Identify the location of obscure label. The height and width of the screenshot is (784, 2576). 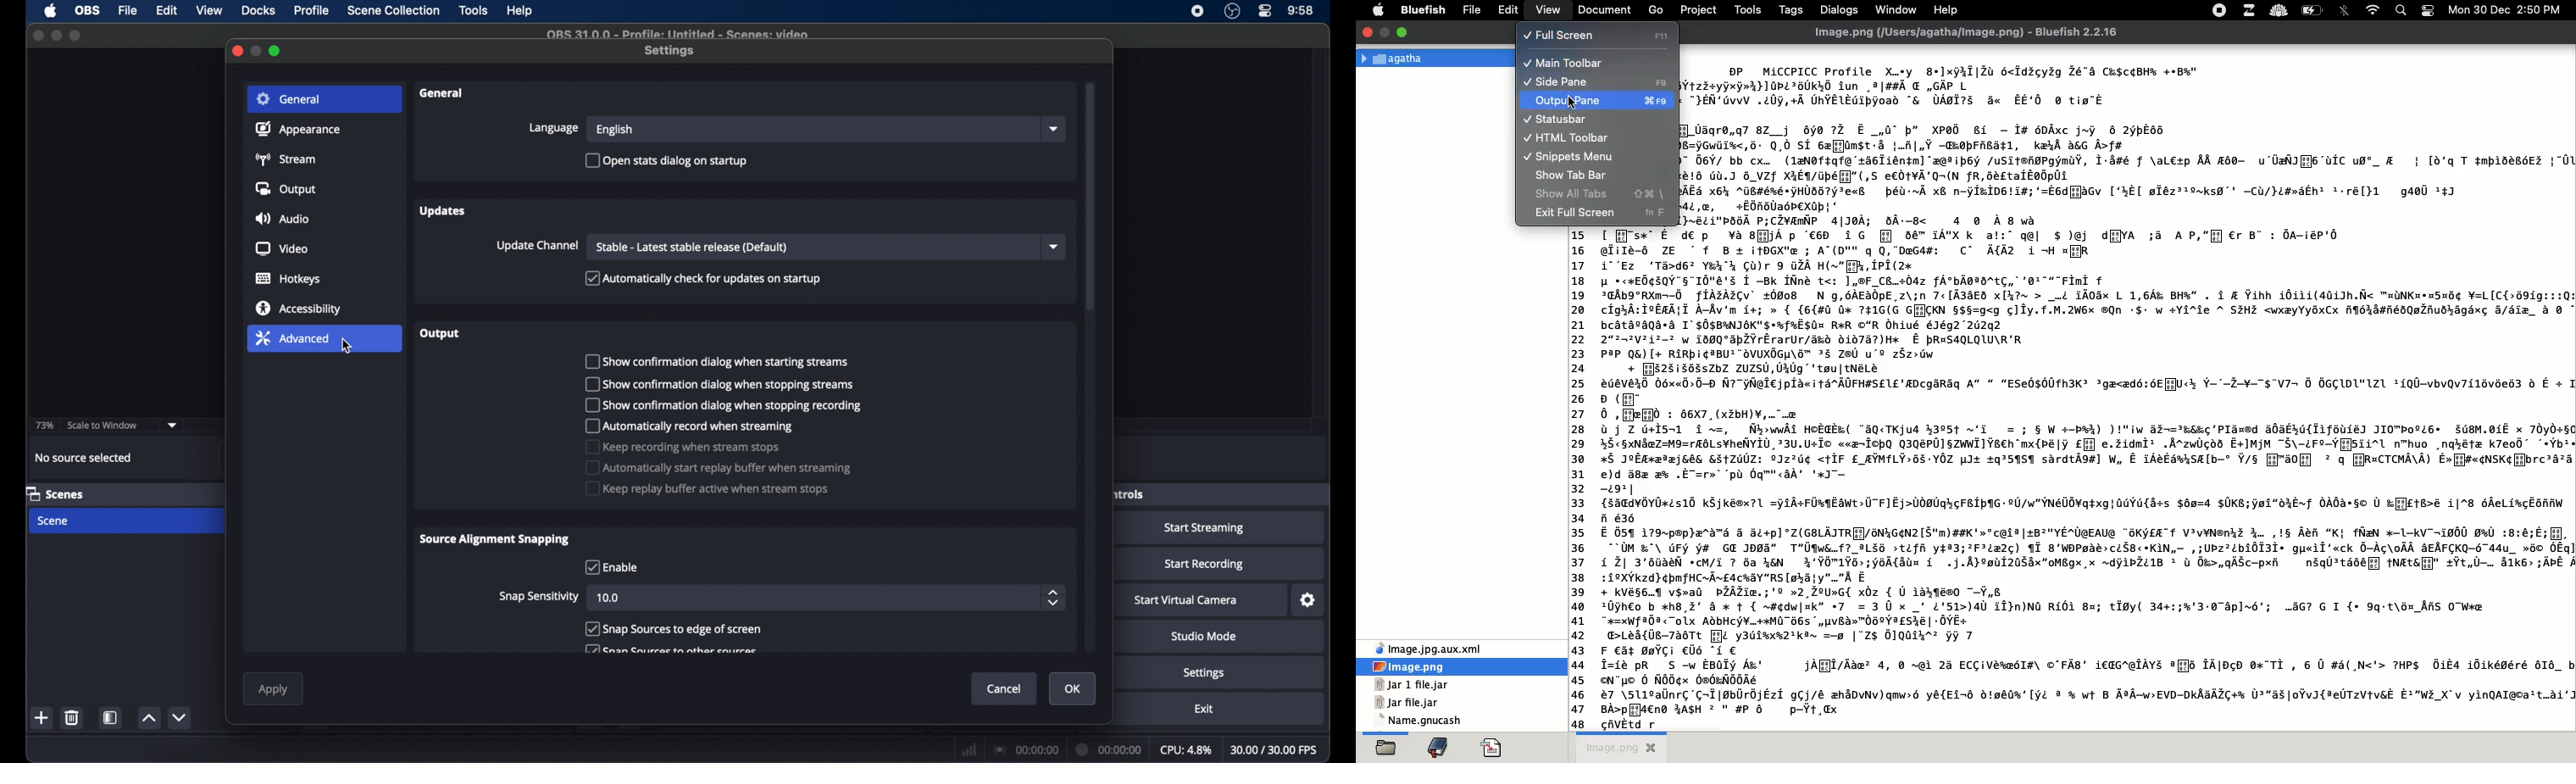
(1128, 494).